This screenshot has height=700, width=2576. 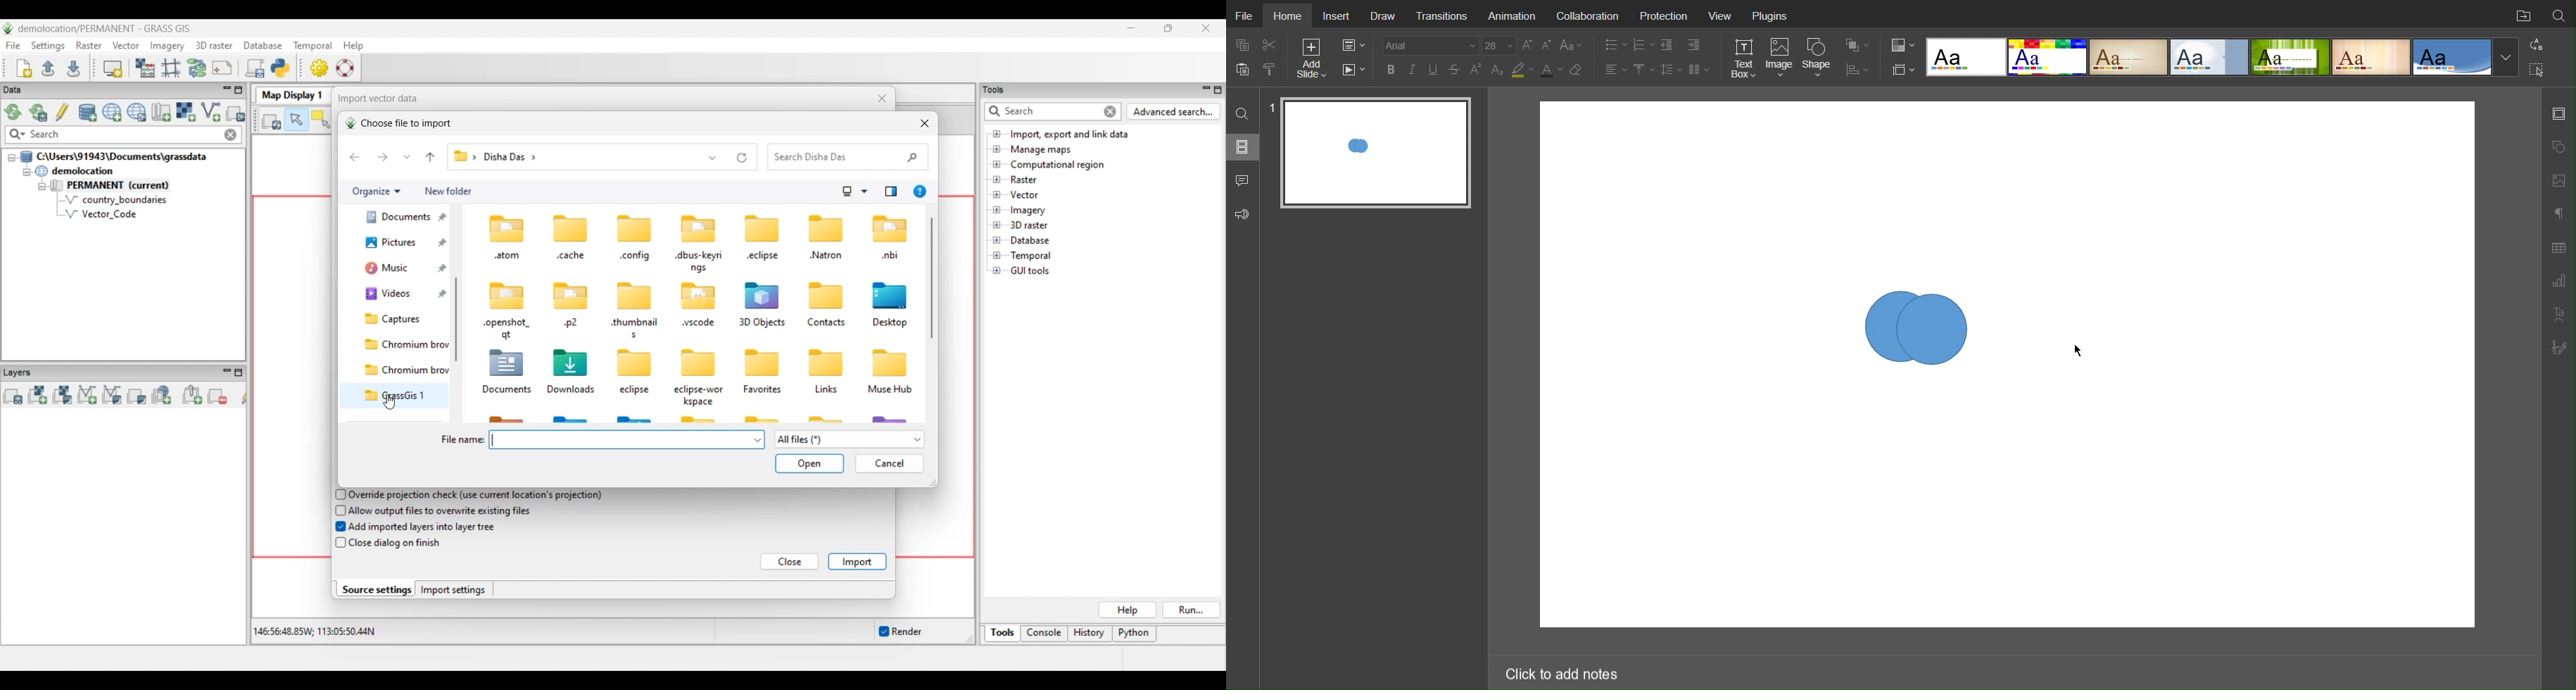 What do you see at coordinates (2535, 44) in the screenshot?
I see `Replace` at bounding box center [2535, 44].